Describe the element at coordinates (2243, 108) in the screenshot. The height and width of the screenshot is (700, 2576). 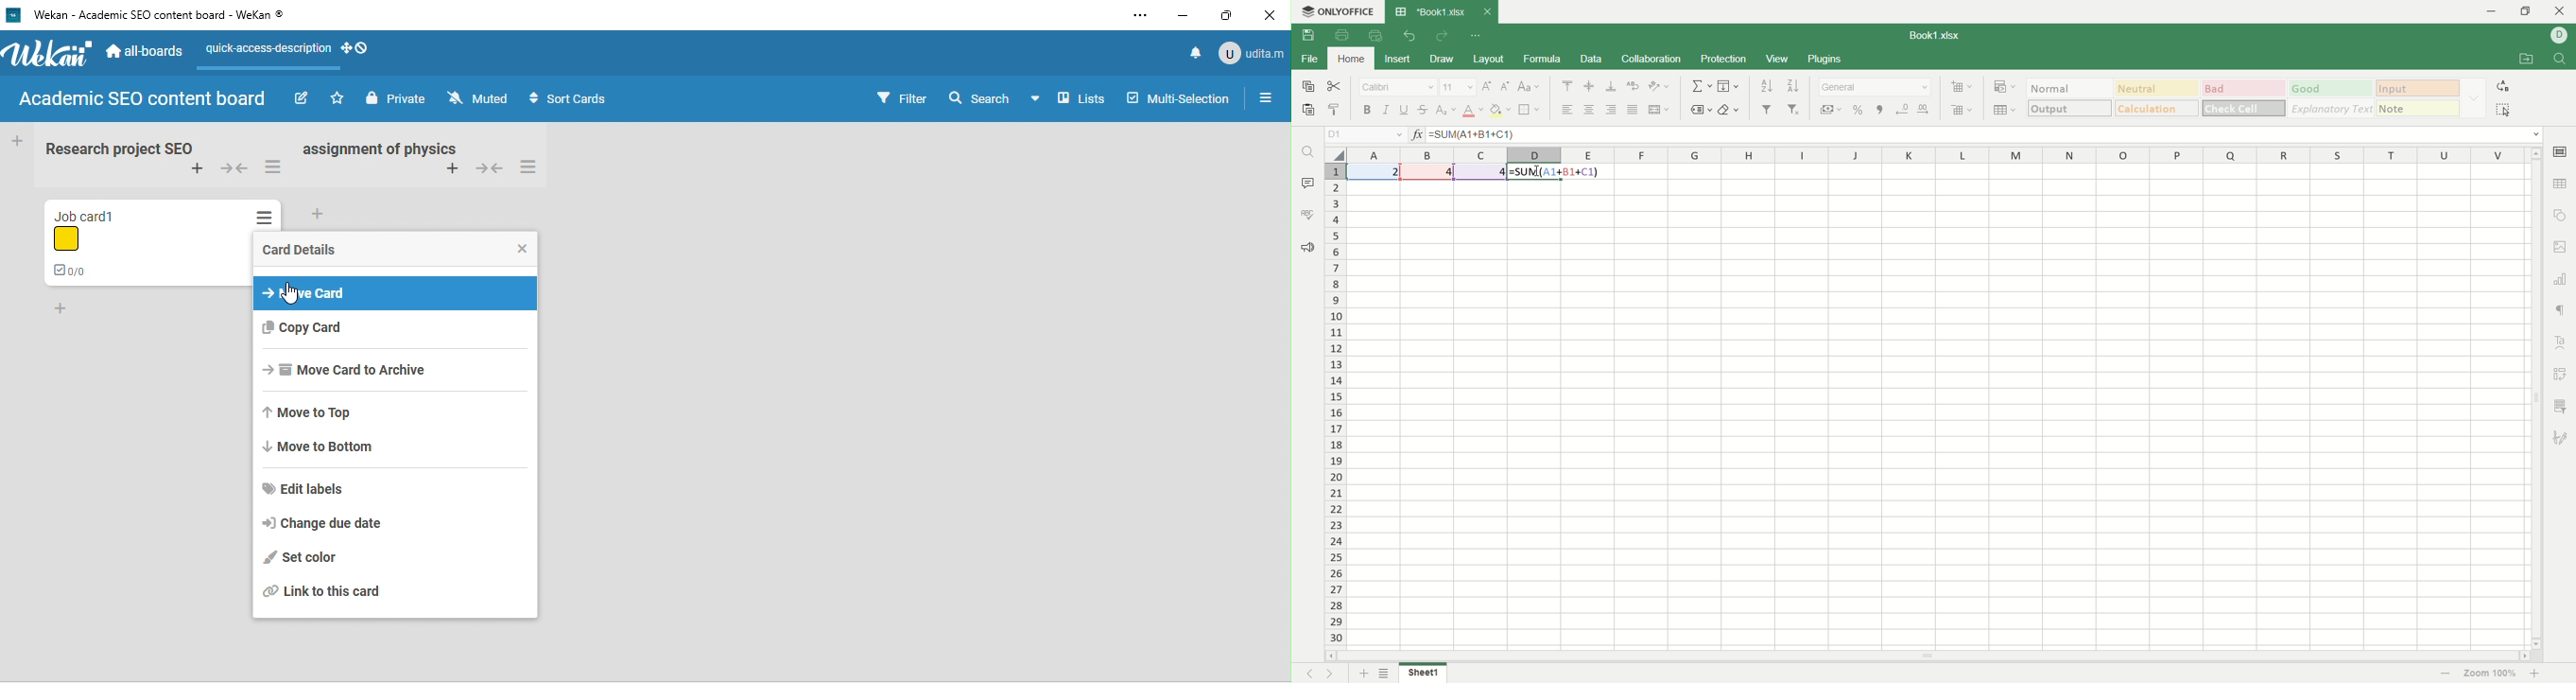
I see `check cell` at that location.